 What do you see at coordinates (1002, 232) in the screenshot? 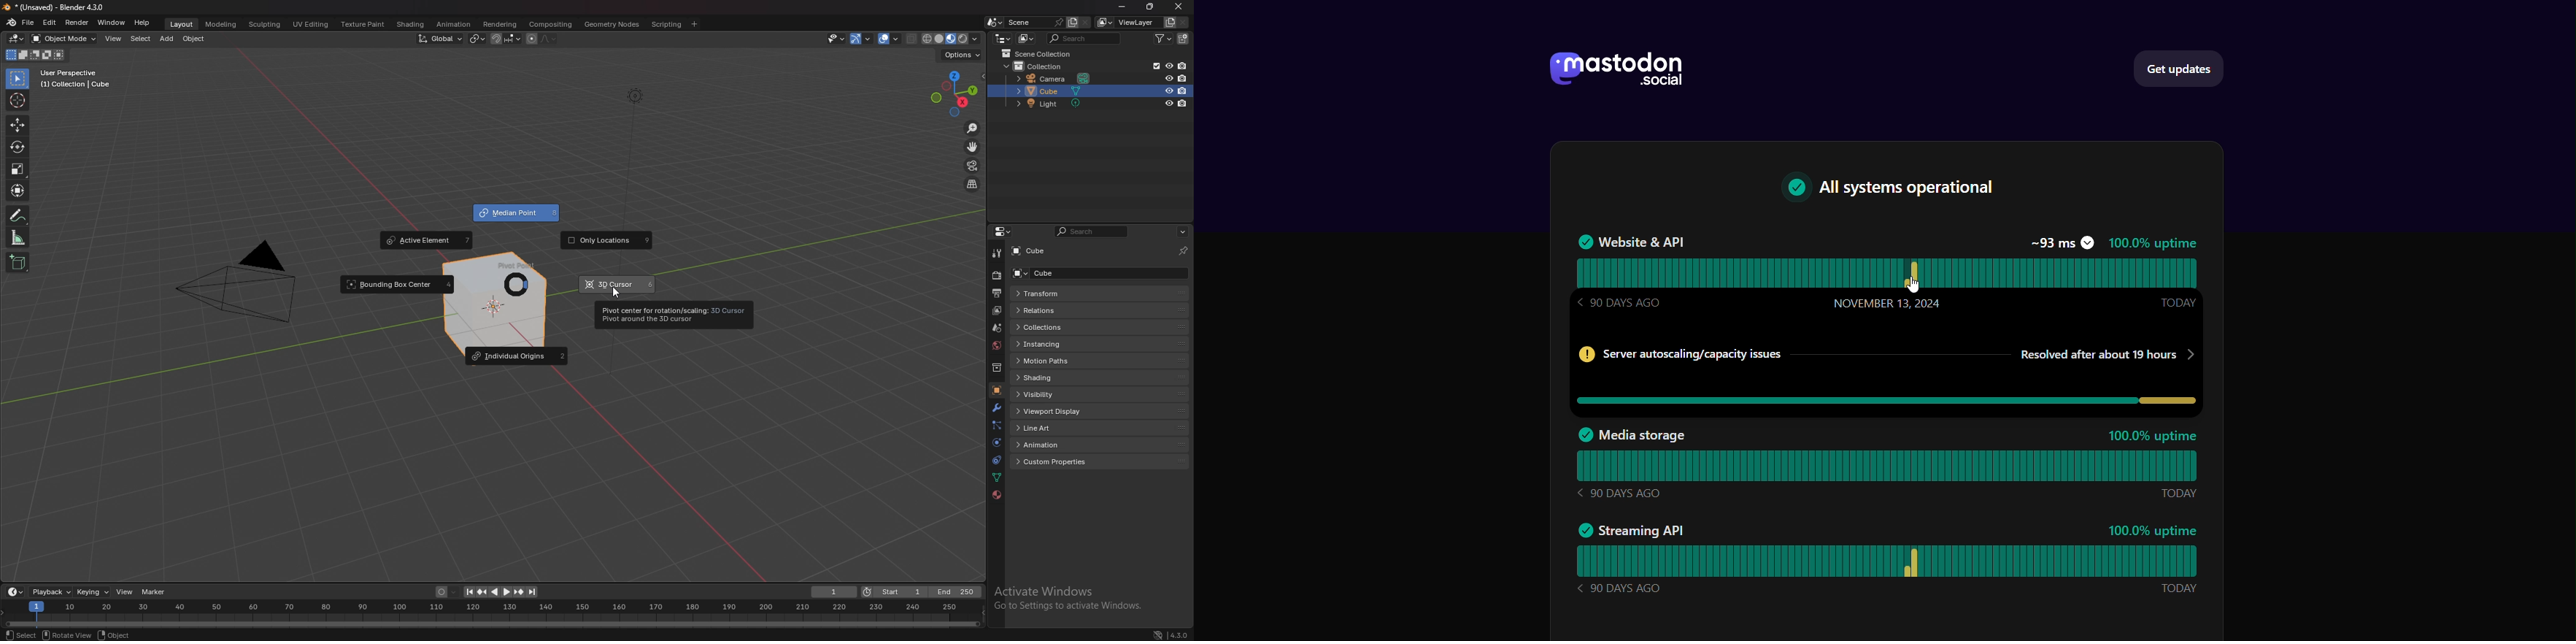
I see `editor type` at bounding box center [1002, 232].